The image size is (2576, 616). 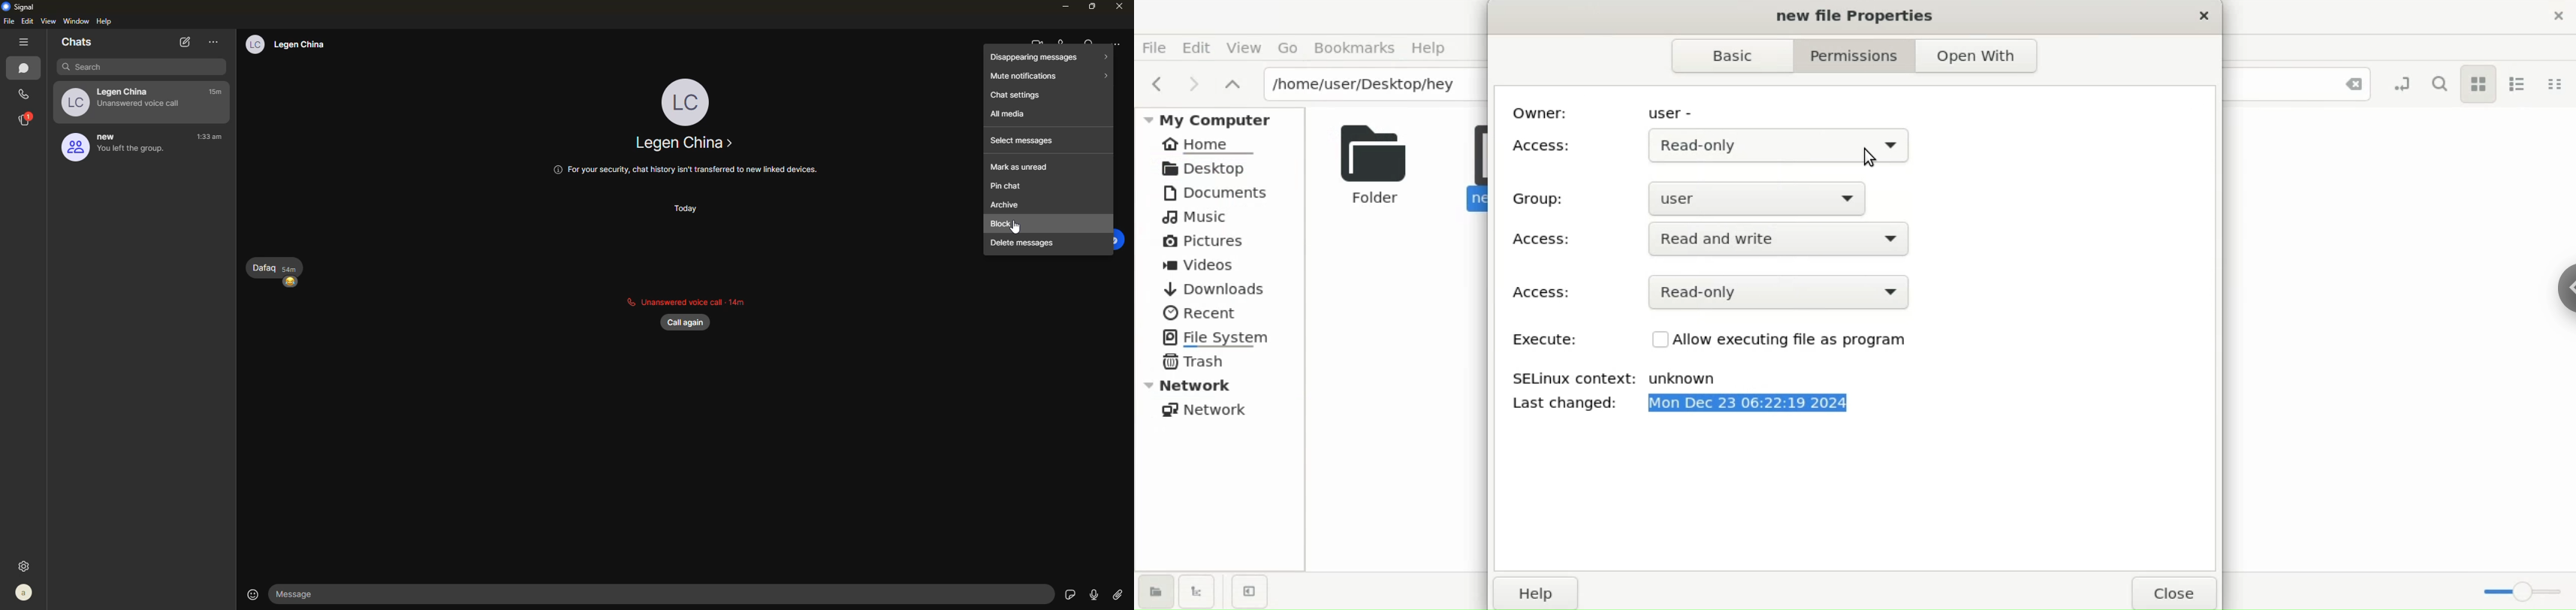 What do you see at coordinates (282, 44) in the screenshot?
I see `® Legen China` at bounding box center [282, 44].